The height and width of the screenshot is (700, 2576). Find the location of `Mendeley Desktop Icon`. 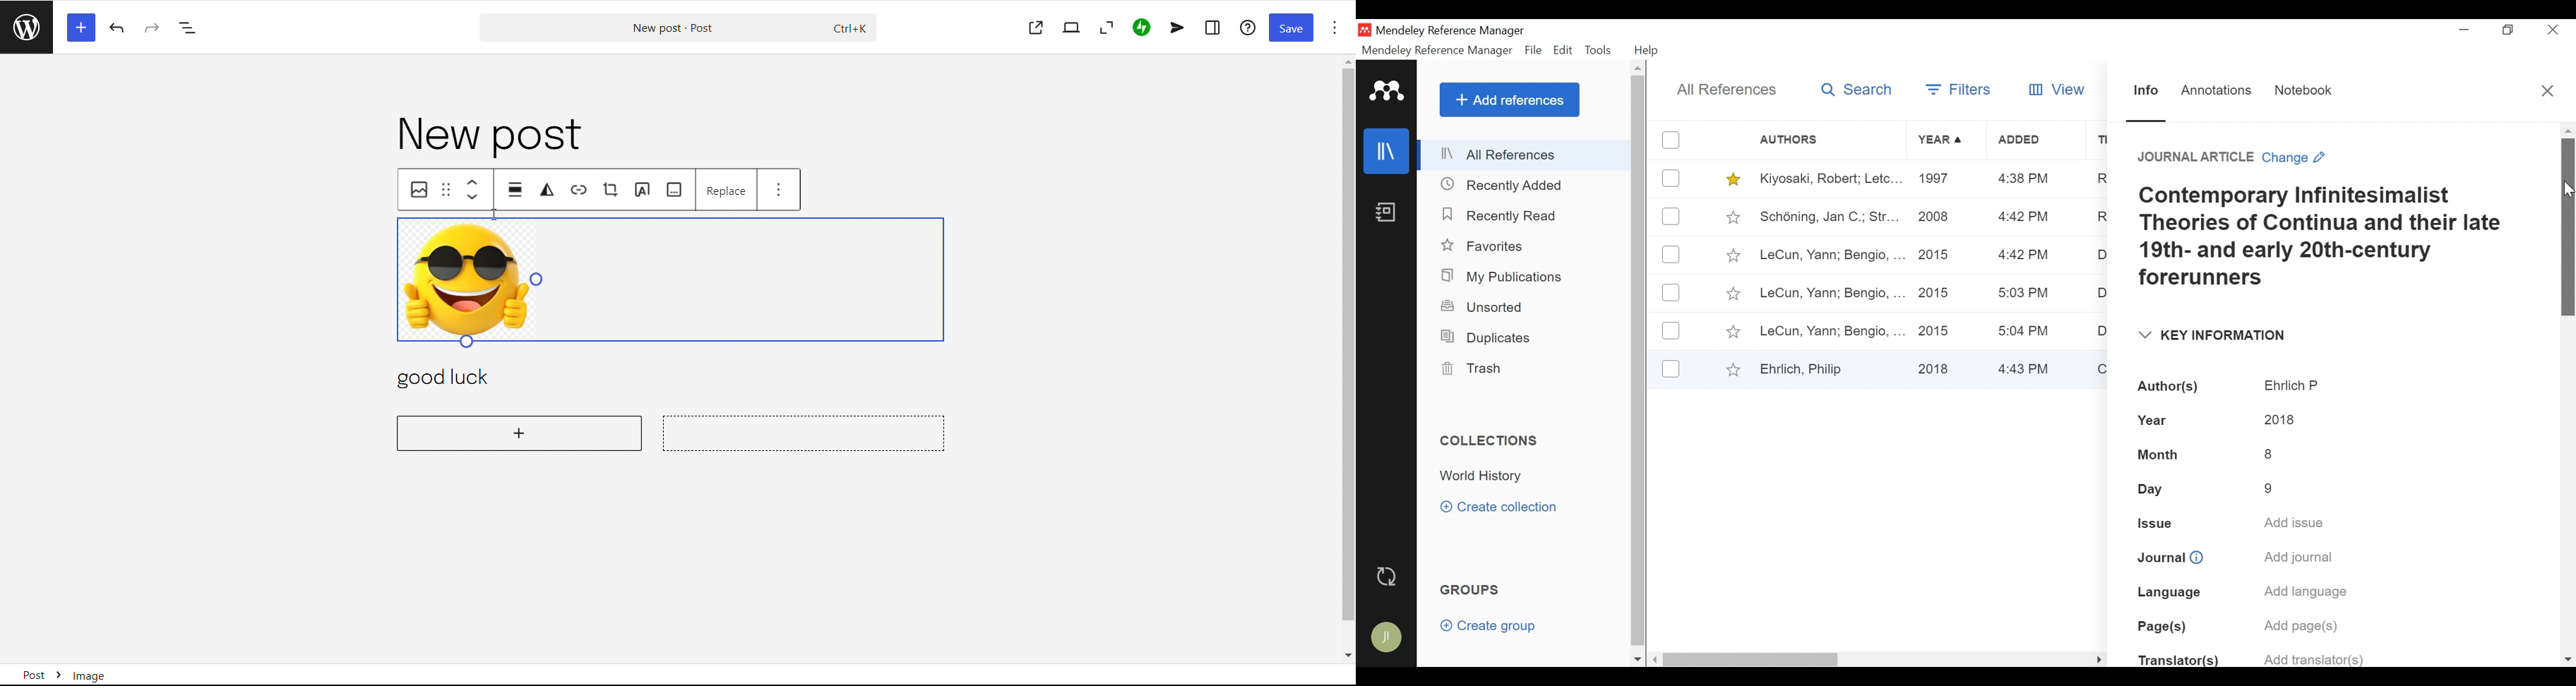

Mendeley Desktop Icon is located at coordinates (1365, 30).